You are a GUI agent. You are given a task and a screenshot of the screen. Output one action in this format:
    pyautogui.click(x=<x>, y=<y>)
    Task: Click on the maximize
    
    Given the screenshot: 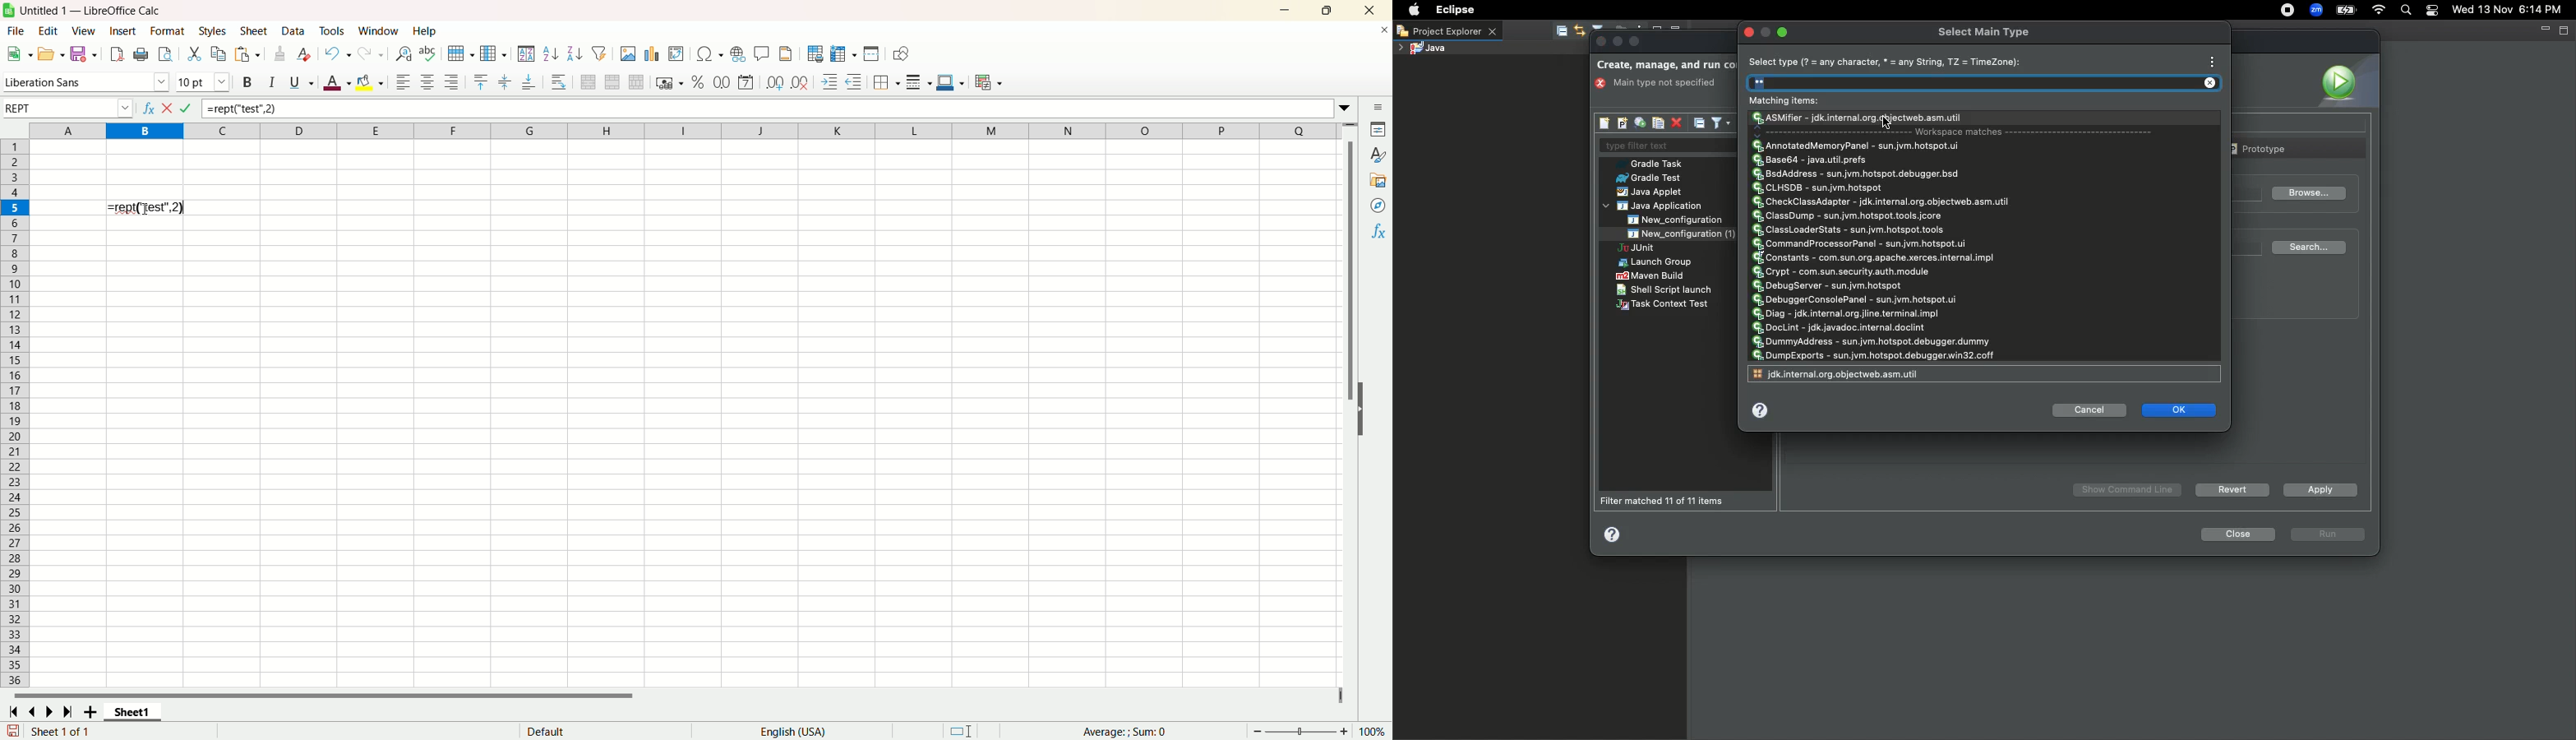 What is the action you would take?
    pyautogui.click(x=1325, y=12)
    